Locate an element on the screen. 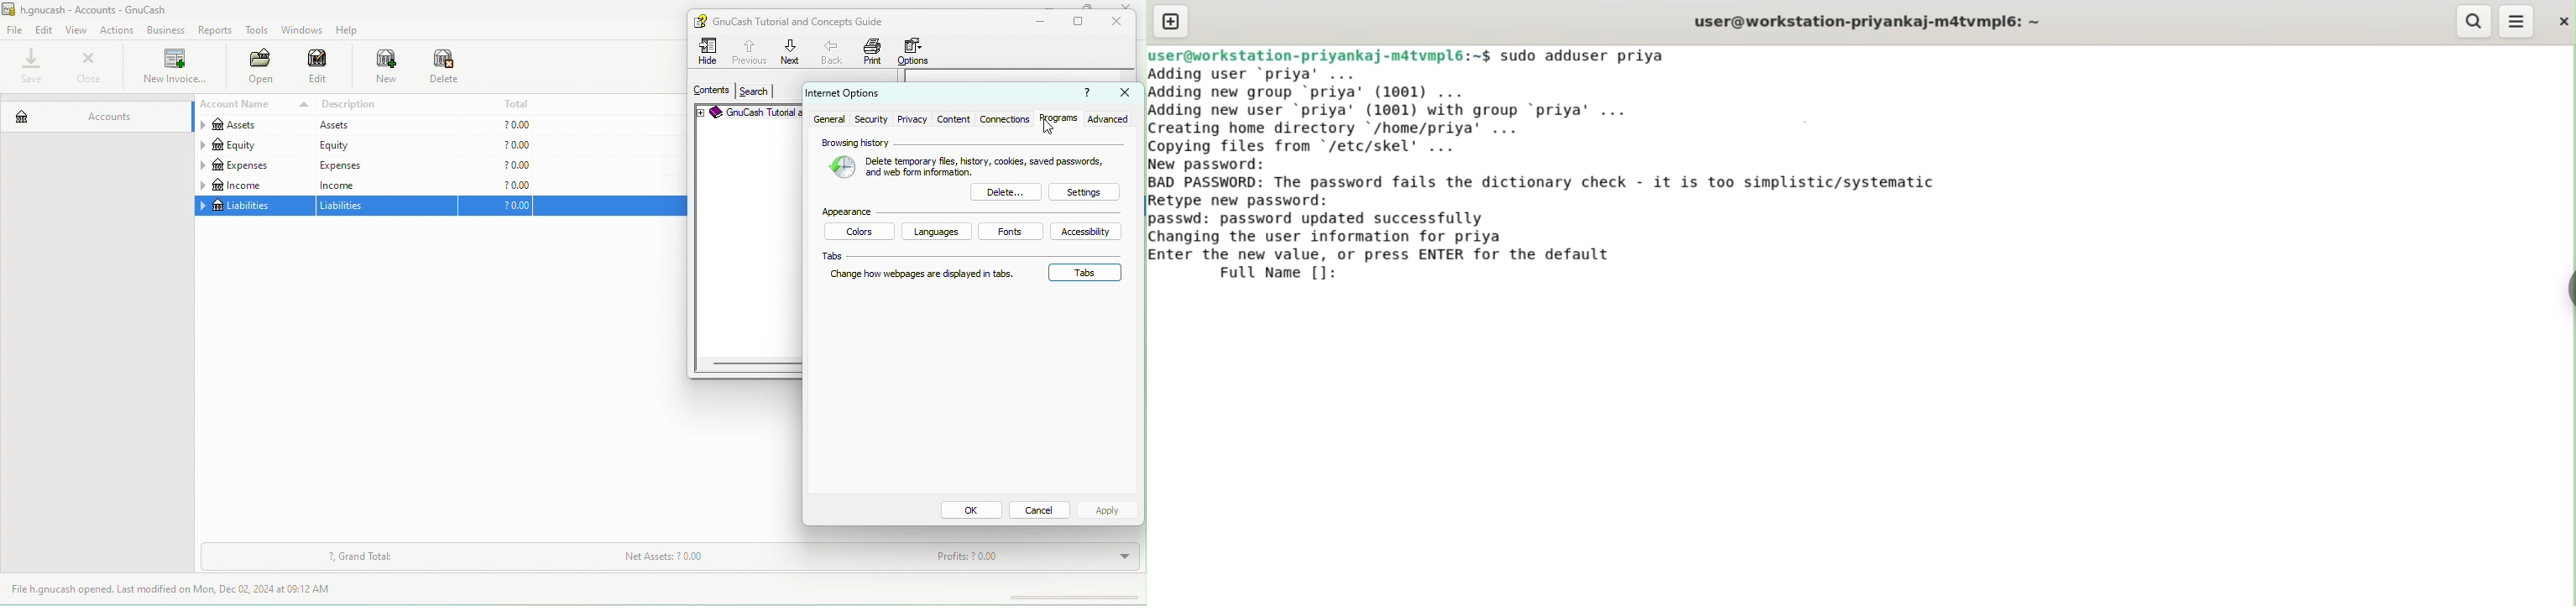 Image resolution: width=2576 pixels, height=616 pixels. tabs is located at coordinates (973, 253).